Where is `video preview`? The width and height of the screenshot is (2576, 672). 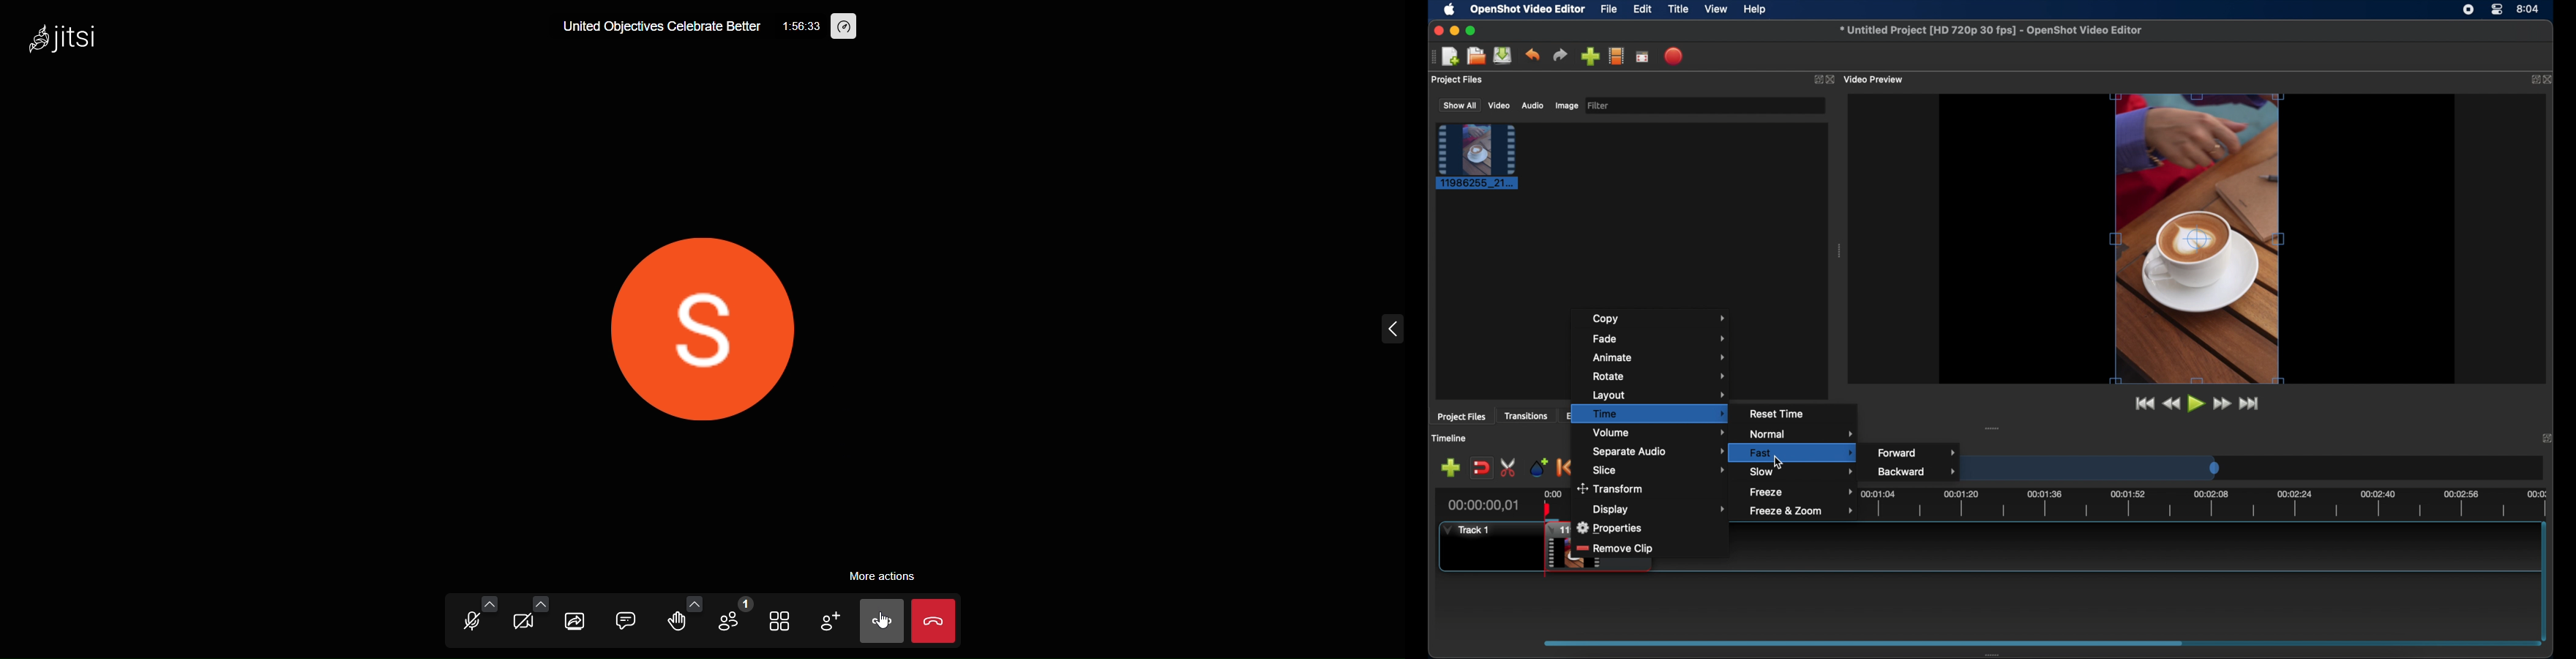 video preview is located at coordinates (2198, 239).